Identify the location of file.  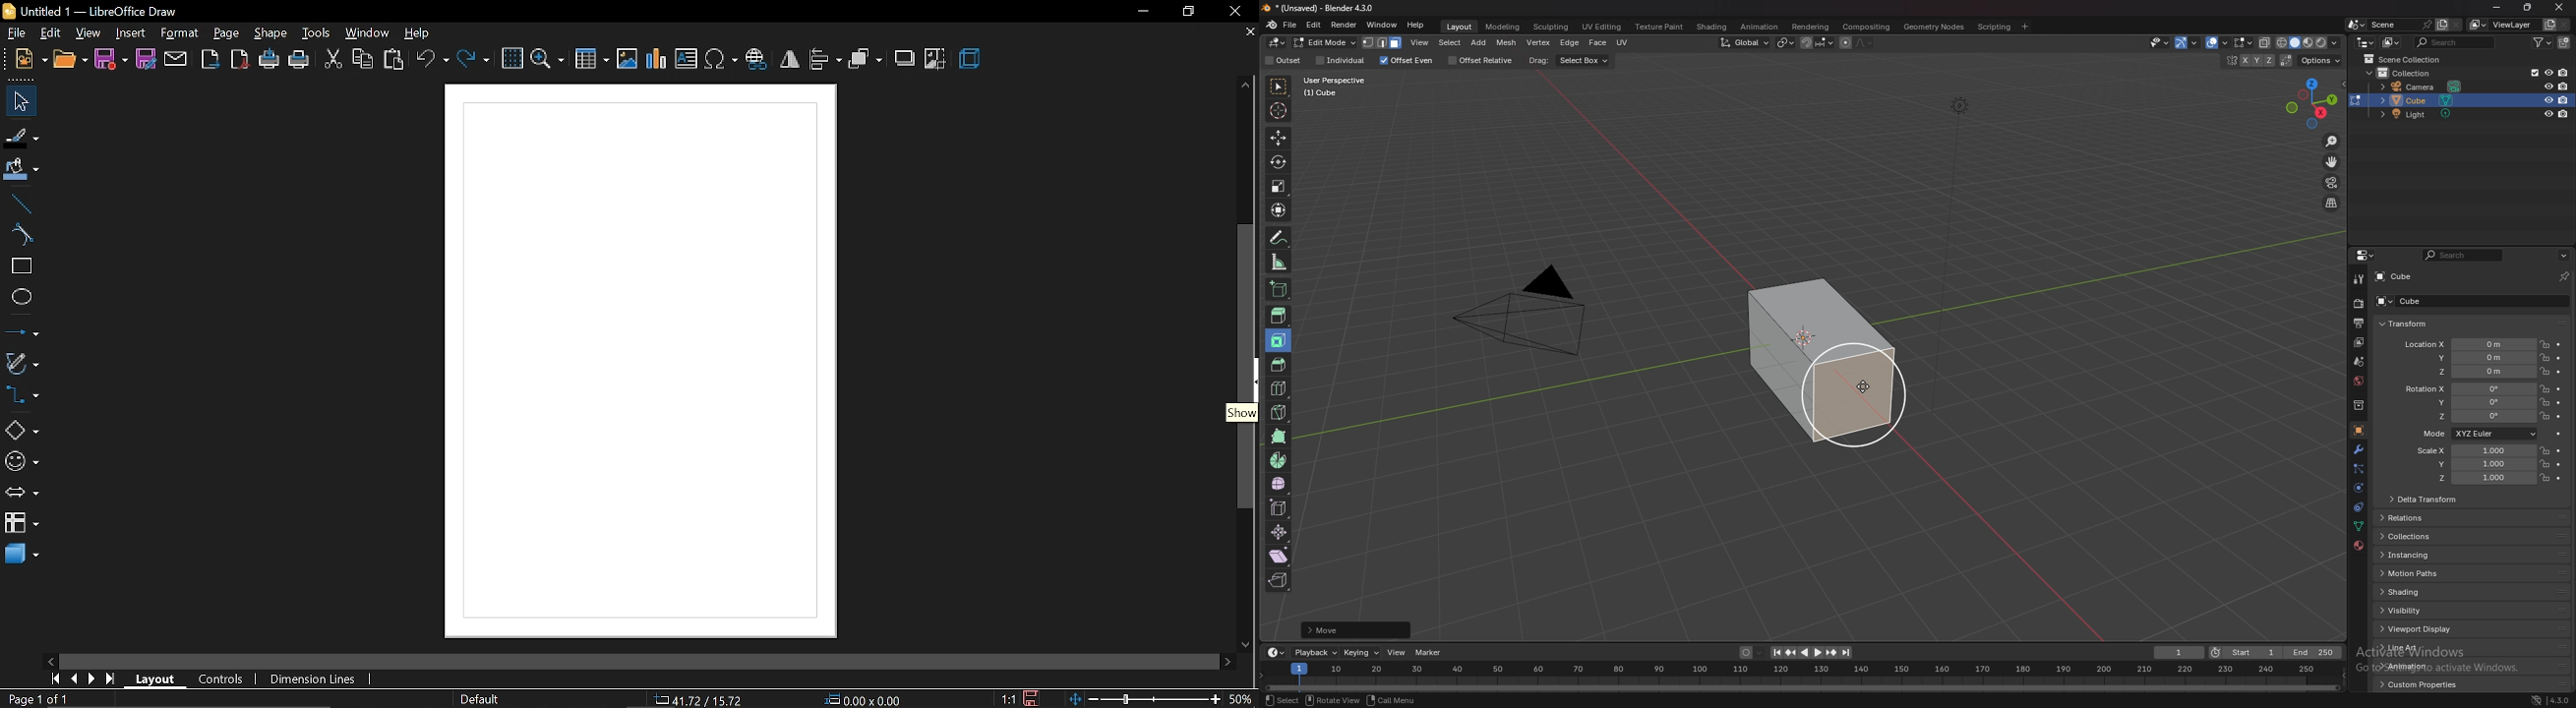
(14, 33).